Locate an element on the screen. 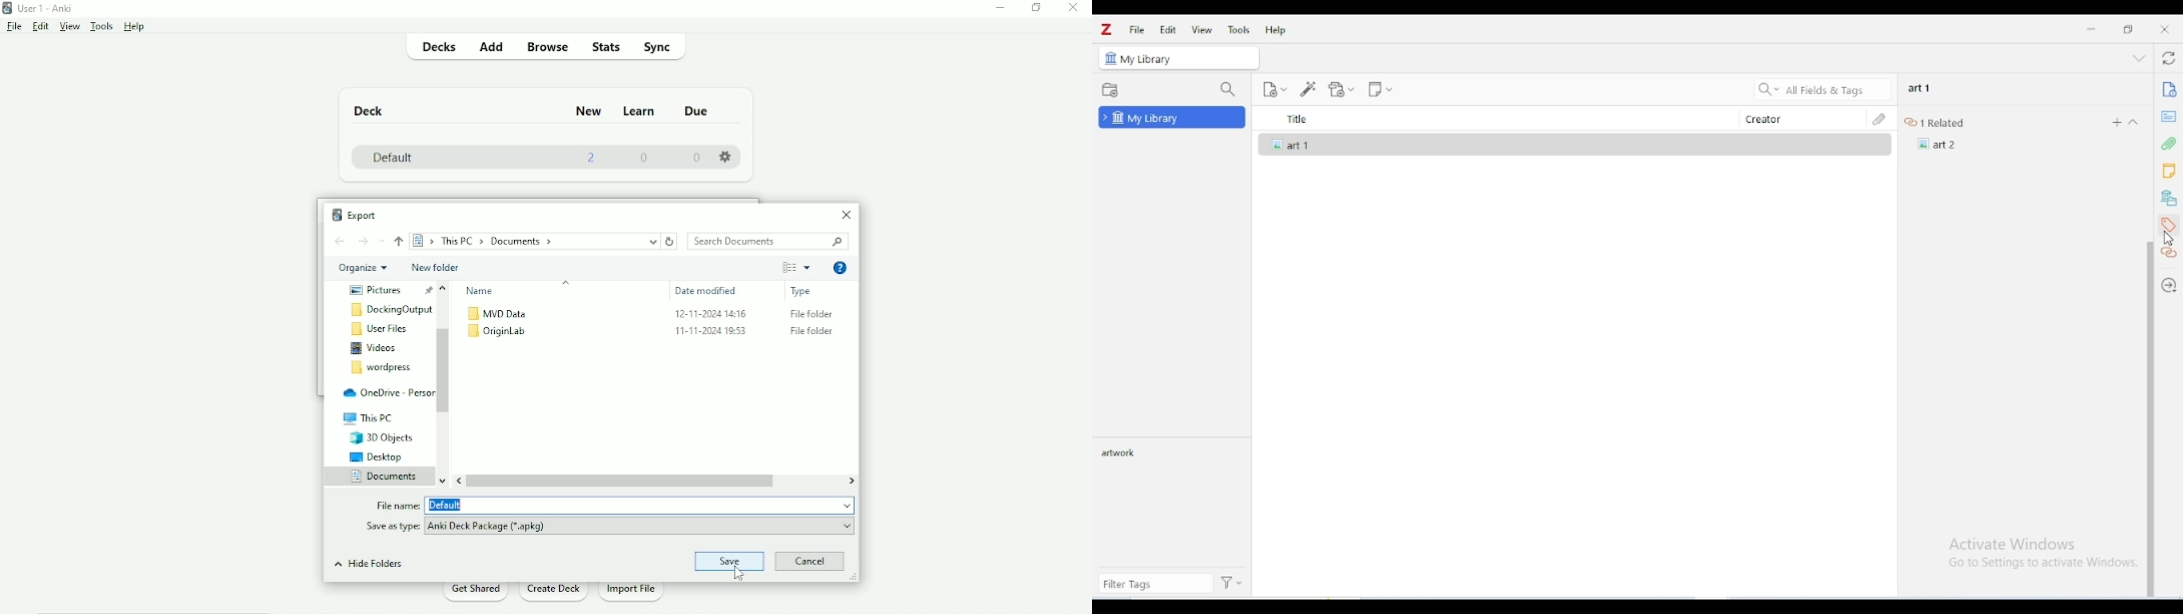 Image resolution: width=2184 pixels, height=616 pixels. locate is located at coordinates (2171, 285).